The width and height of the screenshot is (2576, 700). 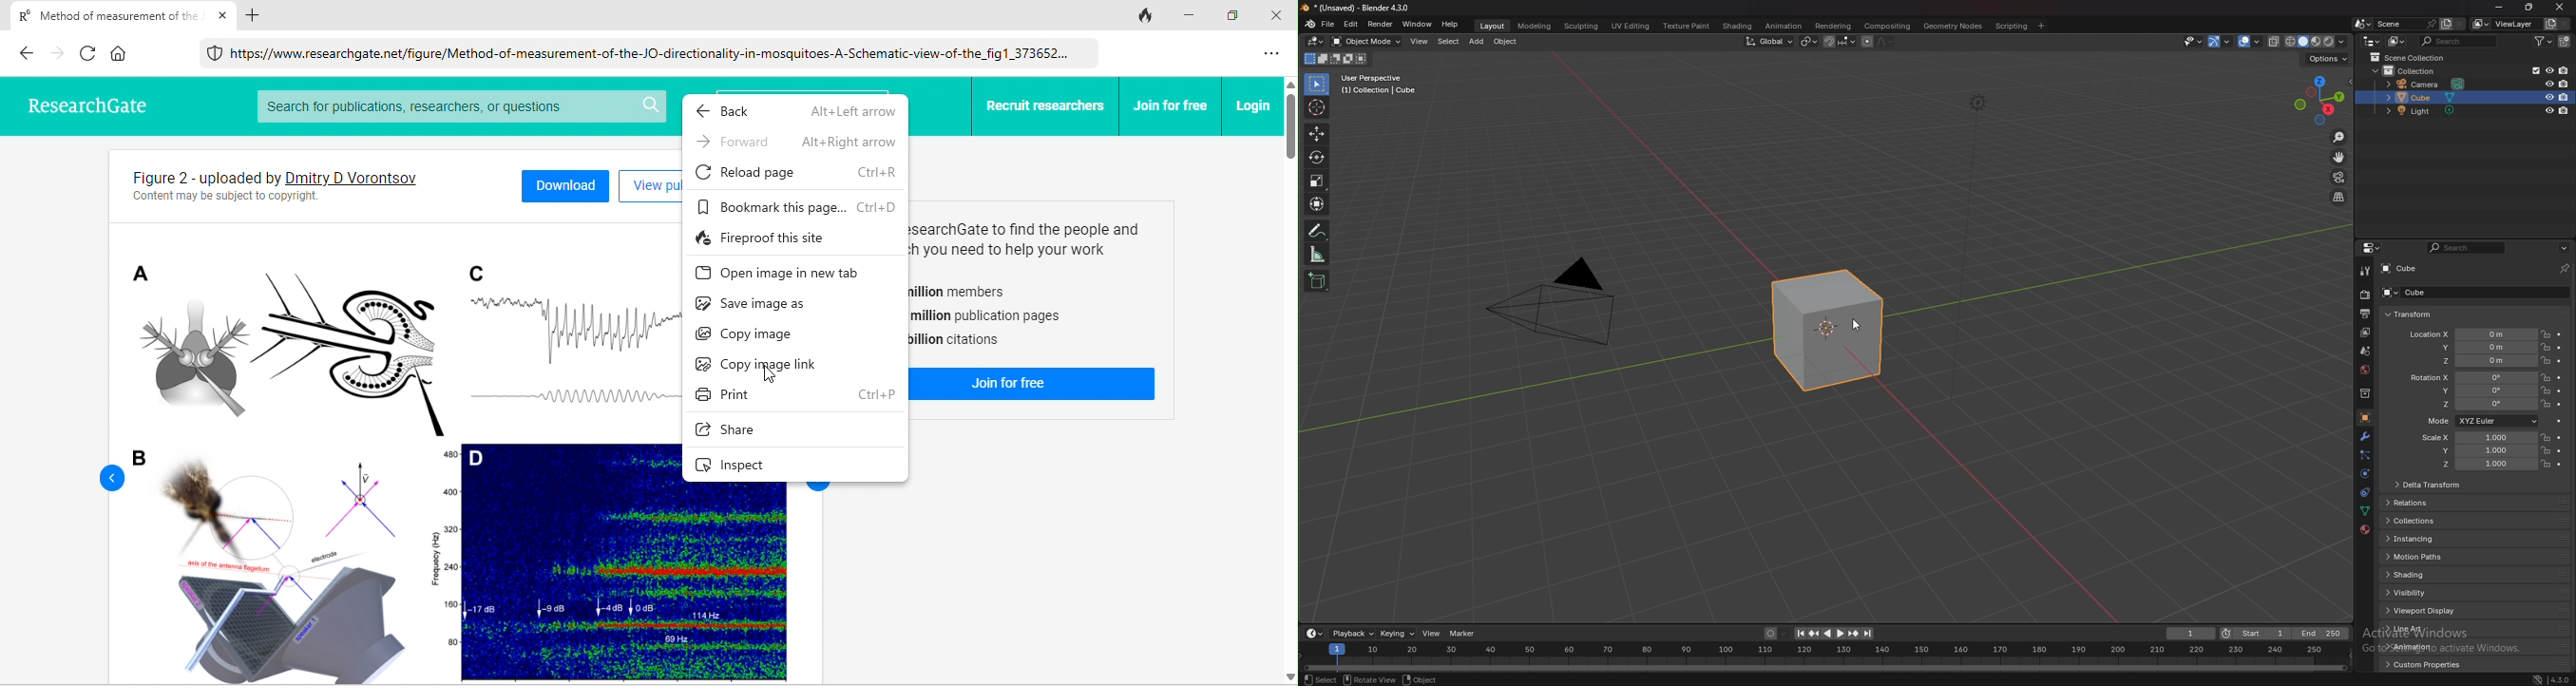 What do you see at coordinates (2560, 361) in the screenshot?
I see `animate property` at bounding box center [2560, 361].